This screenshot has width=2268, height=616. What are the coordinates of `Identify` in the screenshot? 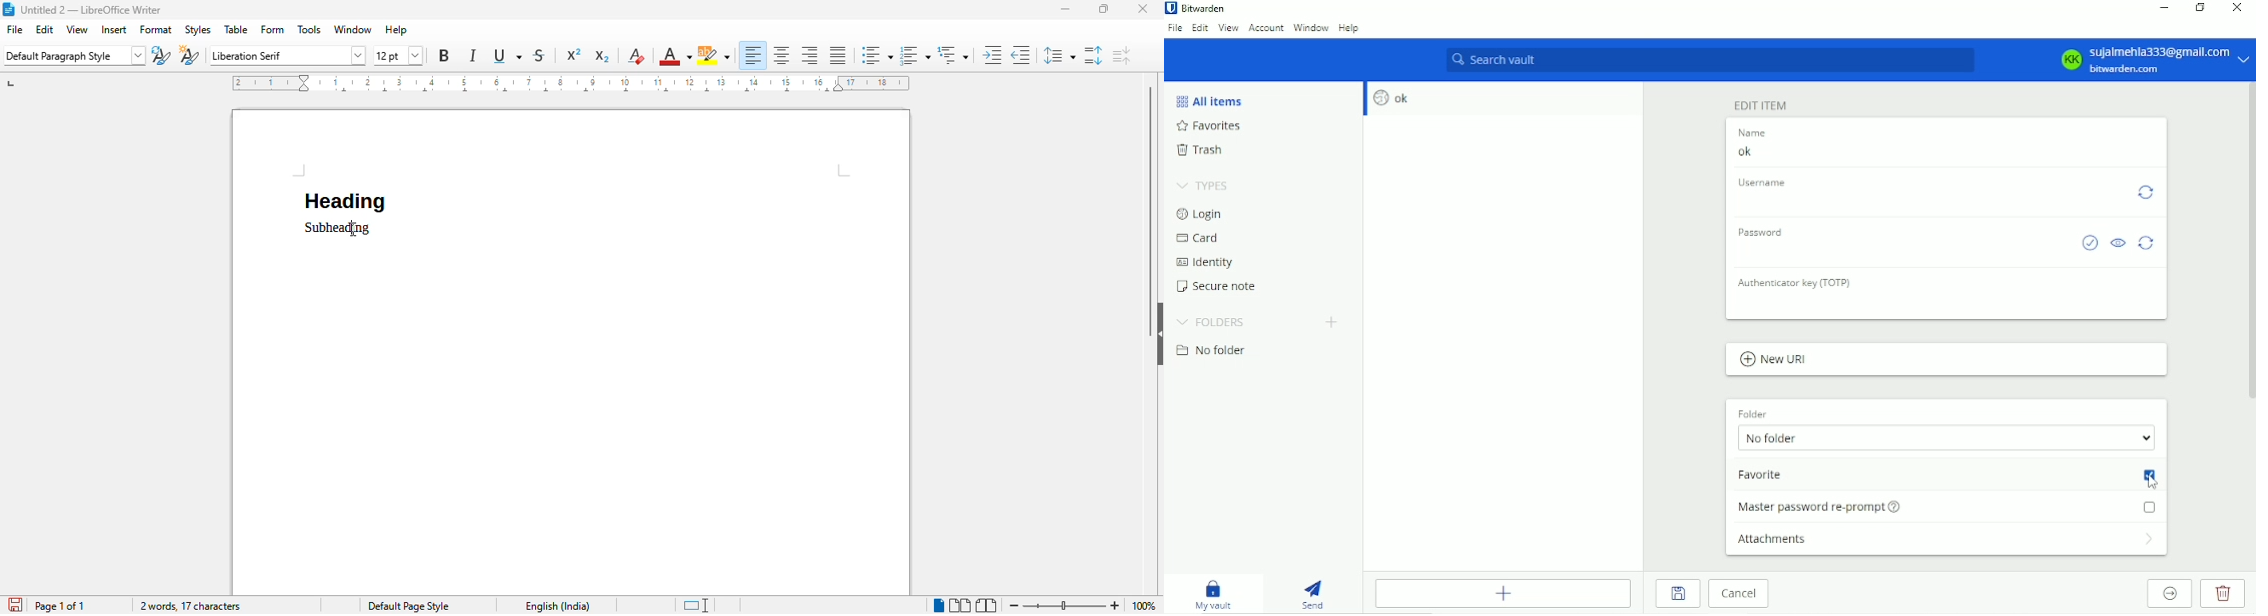 It's located at (1208, 263).